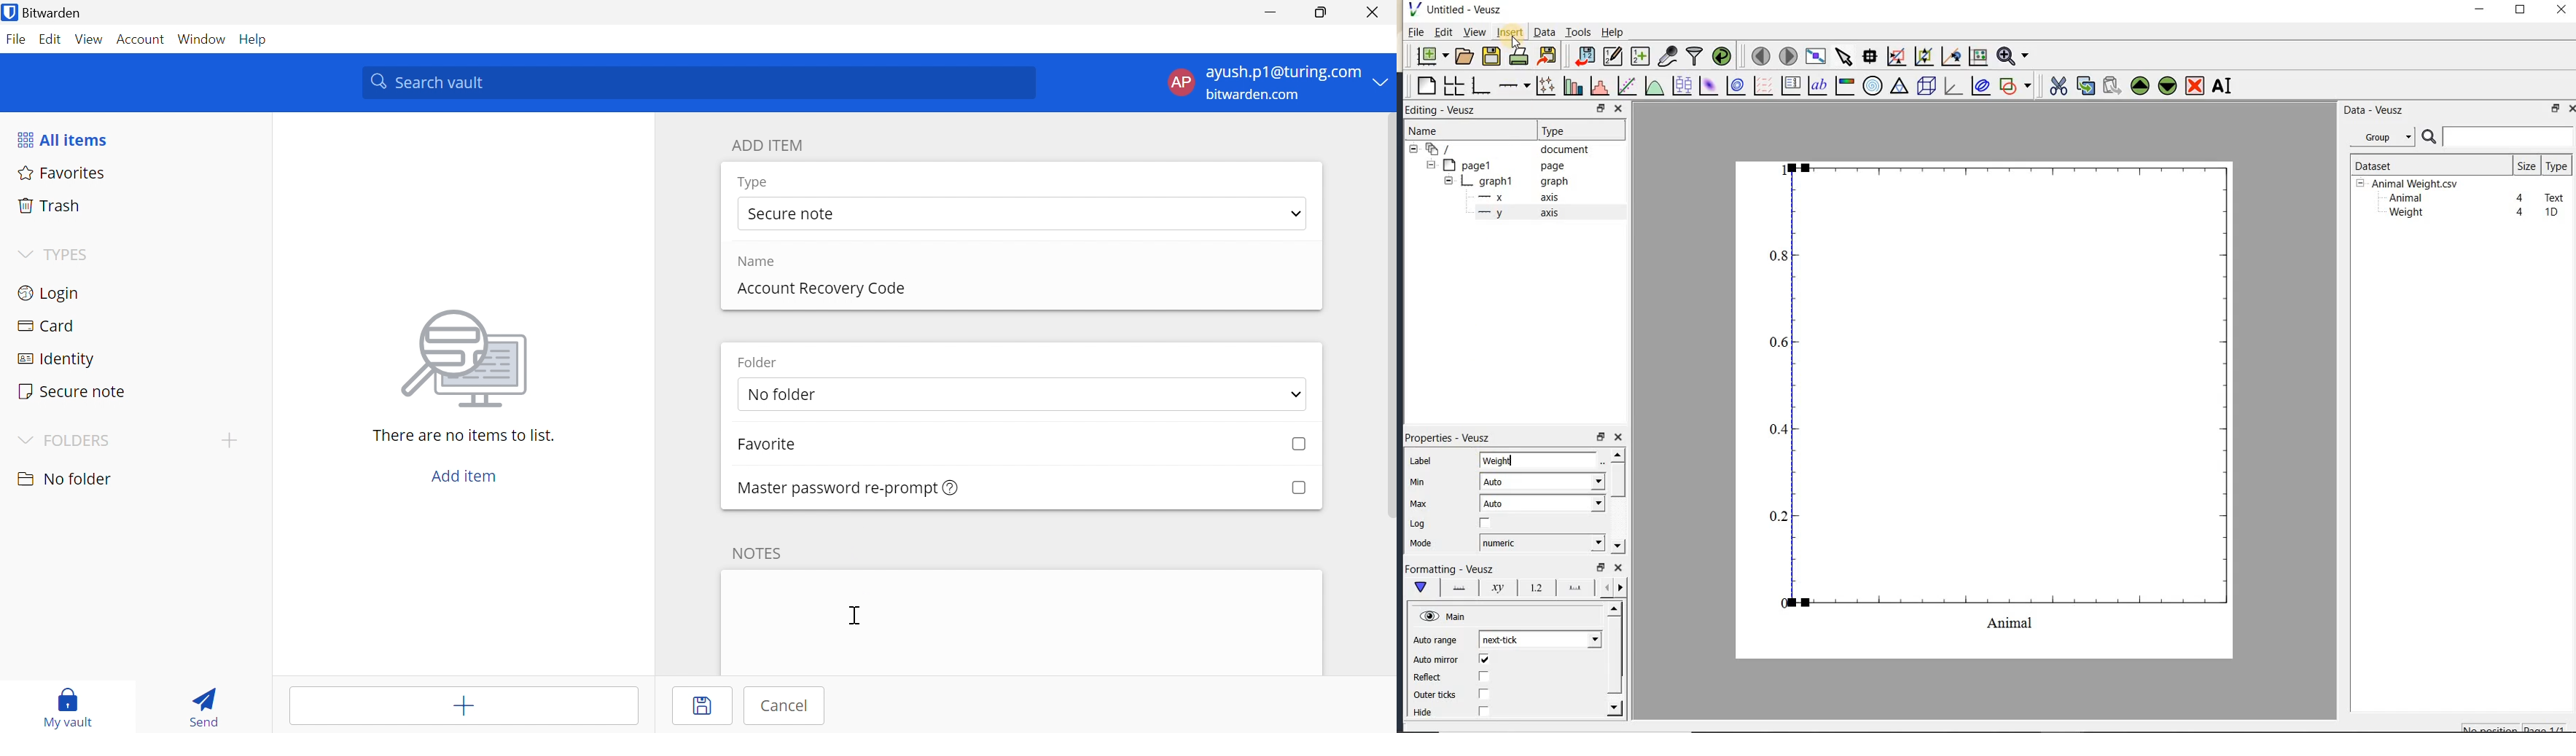  I want to click on Type, so click(754, 182).